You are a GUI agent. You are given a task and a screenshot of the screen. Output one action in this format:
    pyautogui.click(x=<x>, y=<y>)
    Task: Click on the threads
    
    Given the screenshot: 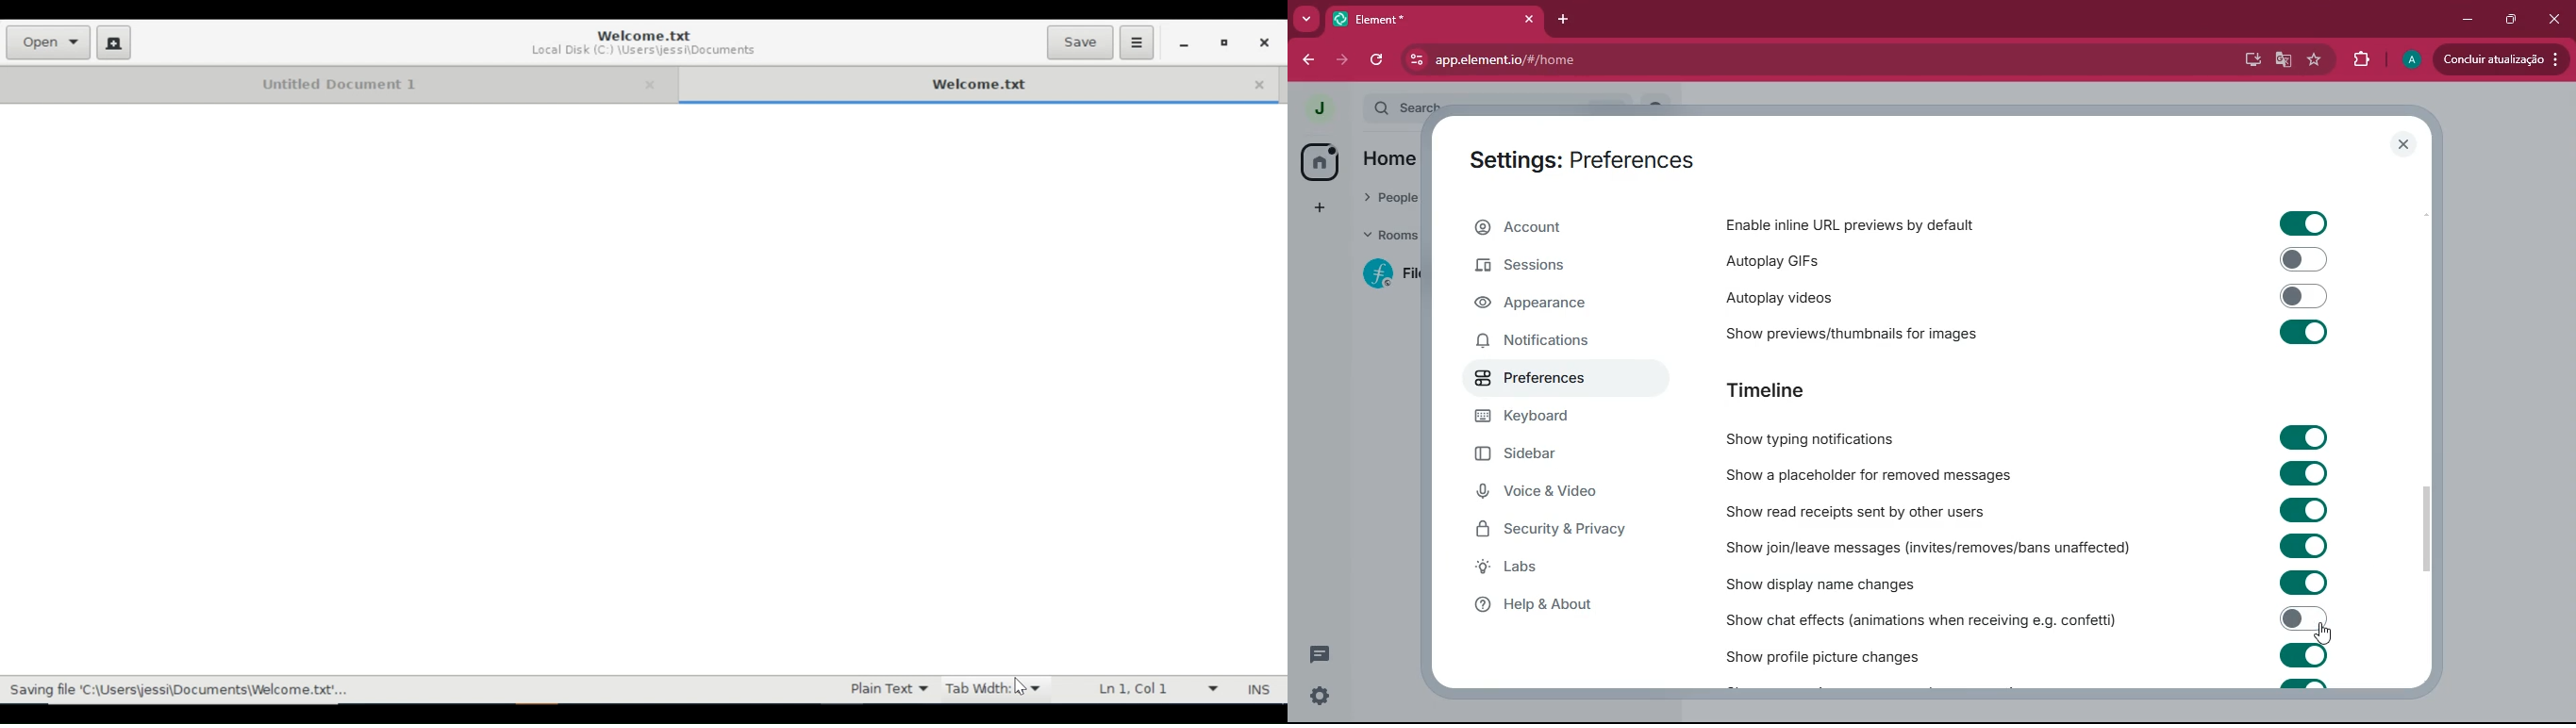 What is the action you would take?
    pyautogui.click(x=1318, y=655)
    